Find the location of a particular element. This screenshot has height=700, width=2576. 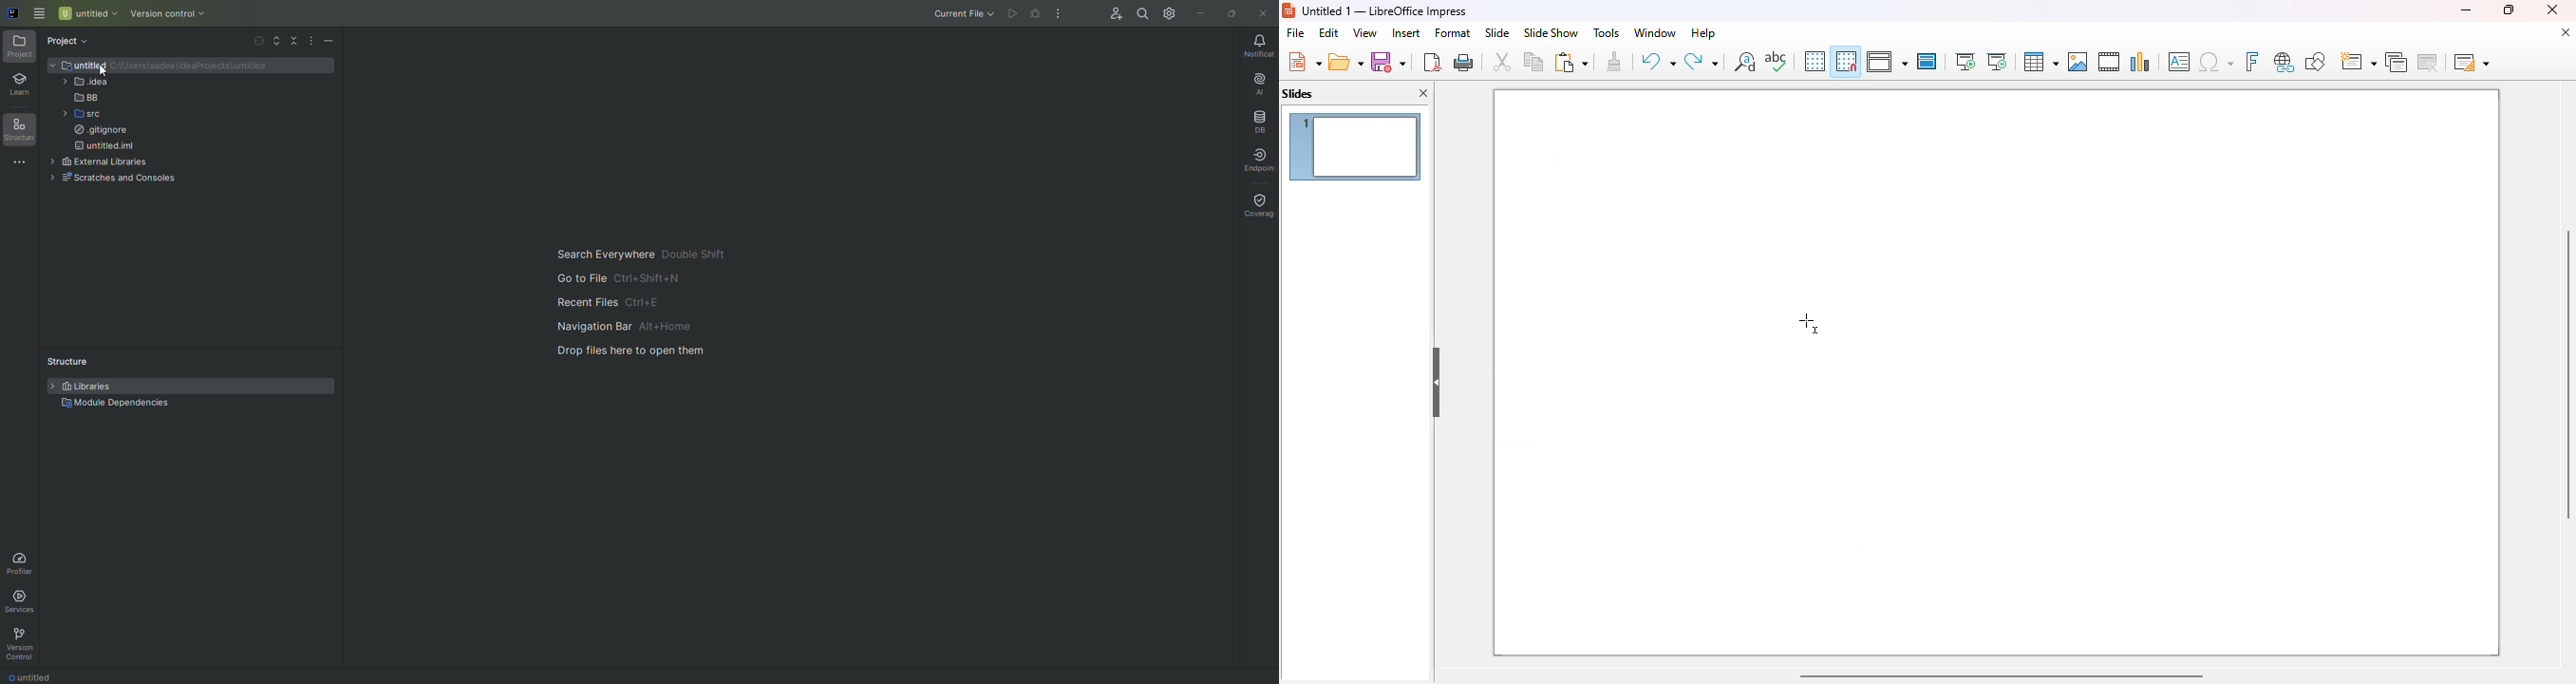

Services is located at coordinates (23, 601).